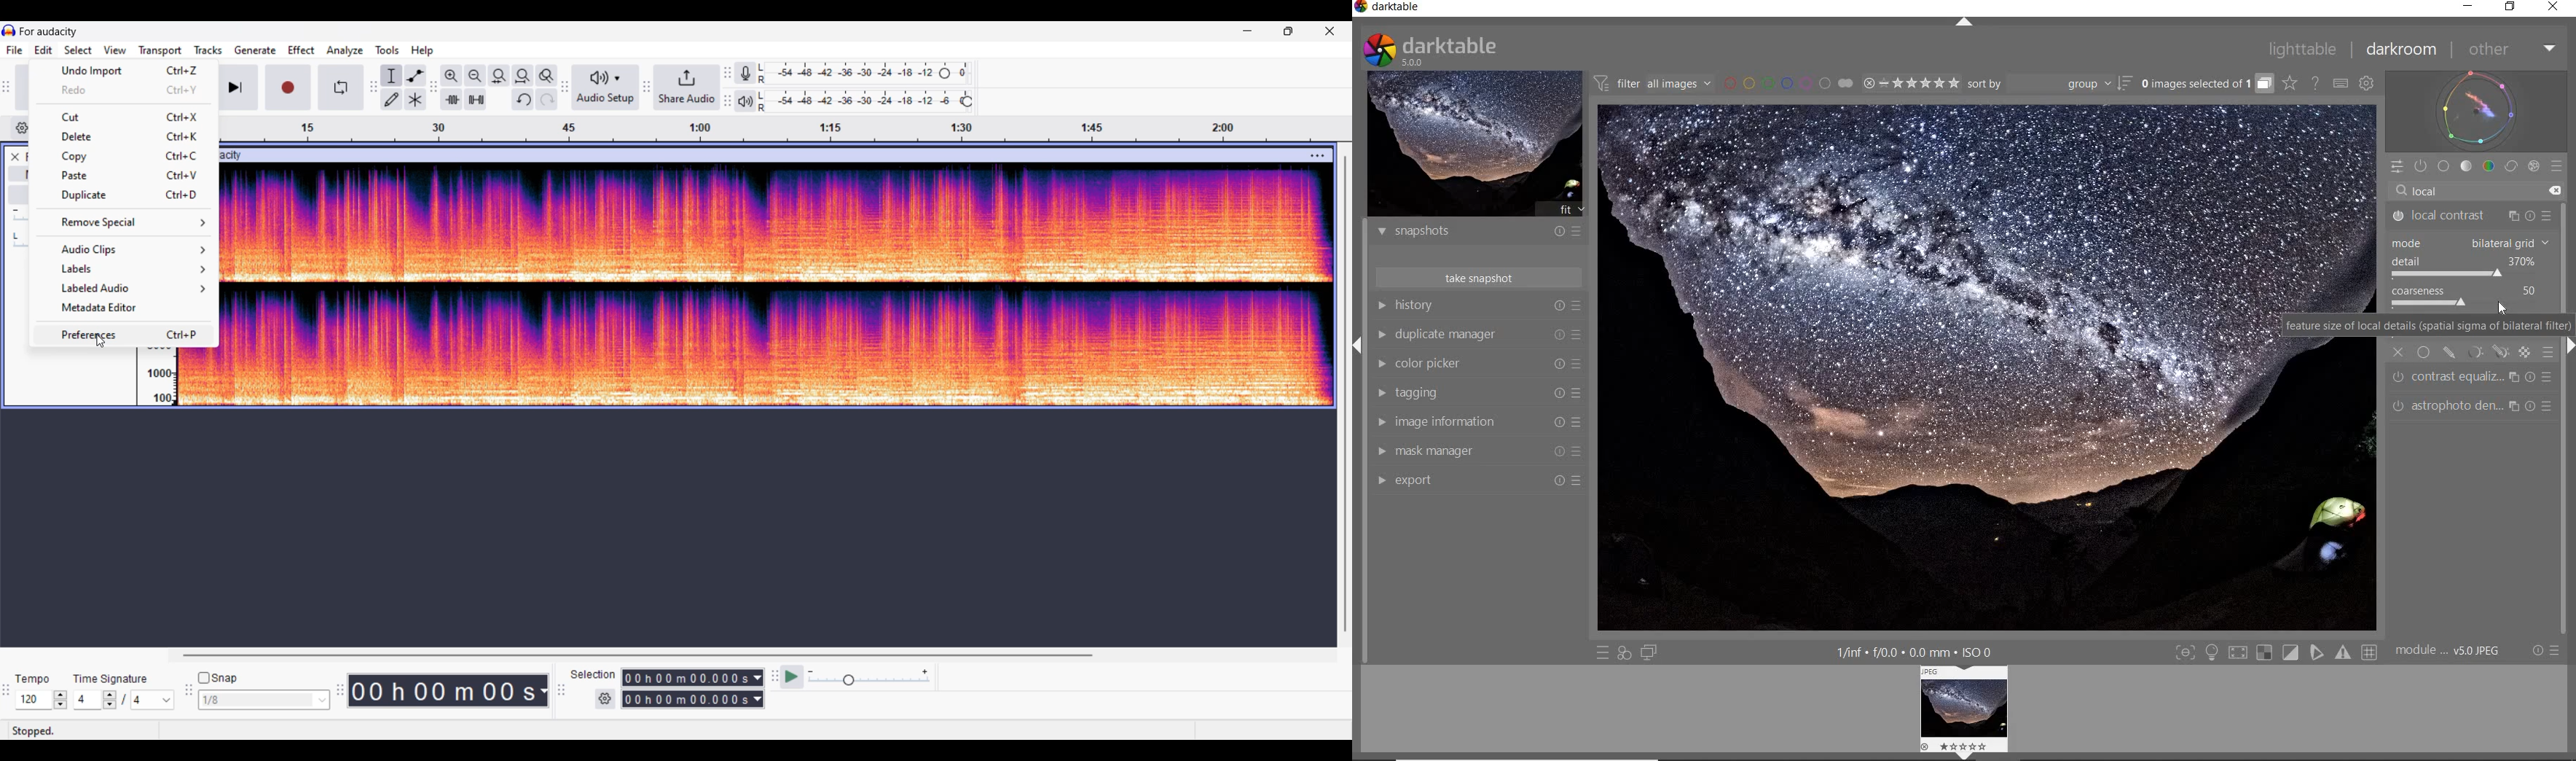 The width and height of the screenshot is (2576, 784). What do you see at coordinates (387, 50) in the screenshot?
I see `Tools menu` at bounding box center [387, 50].